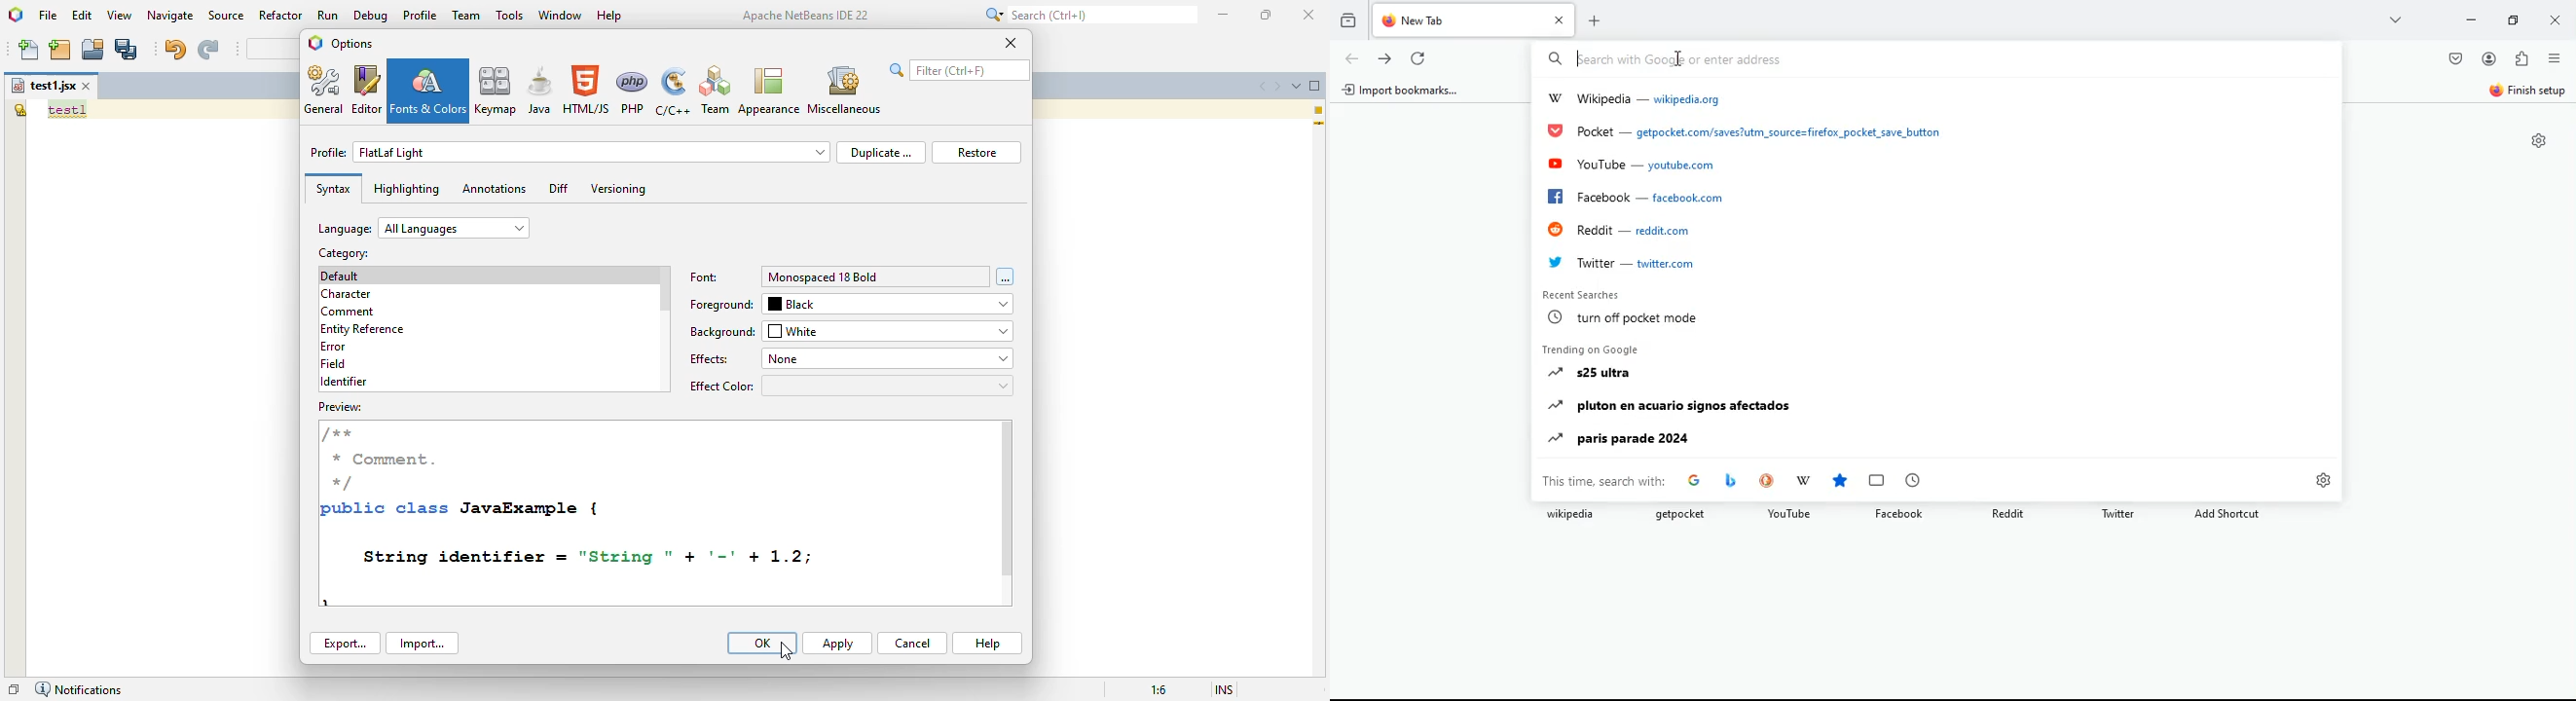  I want to click on help, so click(987, 644).